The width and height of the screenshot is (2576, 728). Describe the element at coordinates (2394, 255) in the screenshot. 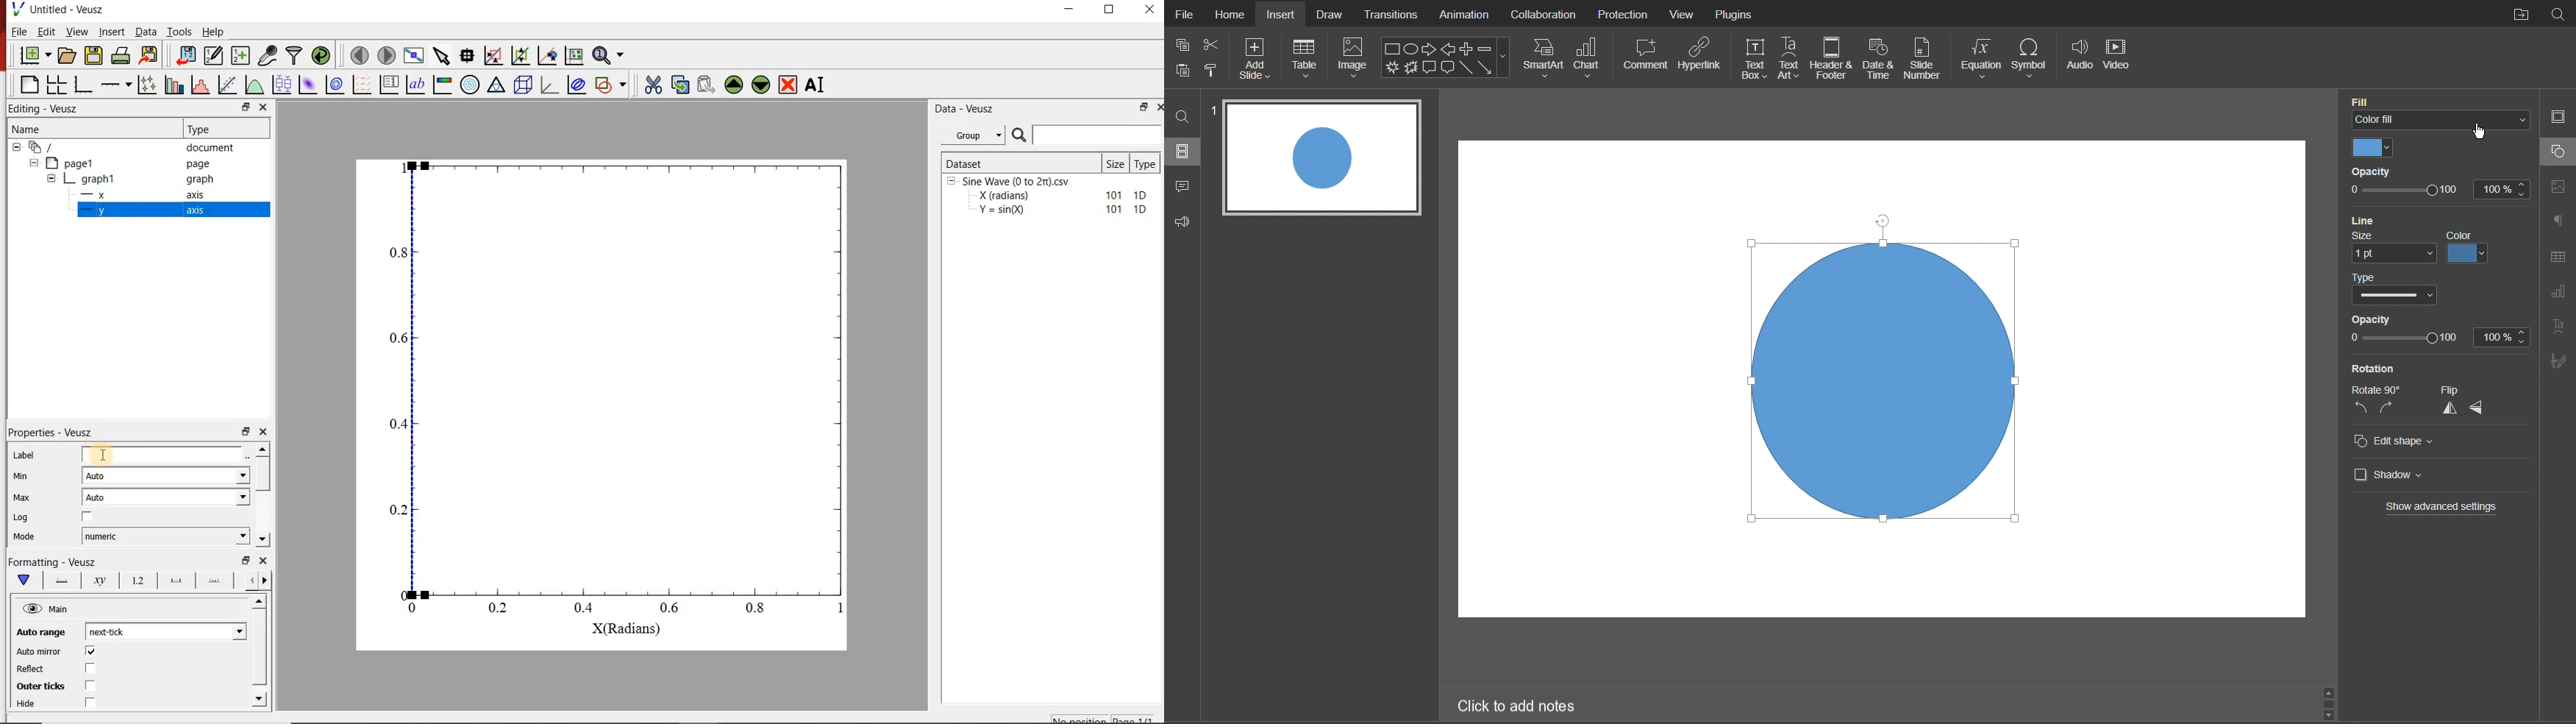

I see `1 pt` at that location.